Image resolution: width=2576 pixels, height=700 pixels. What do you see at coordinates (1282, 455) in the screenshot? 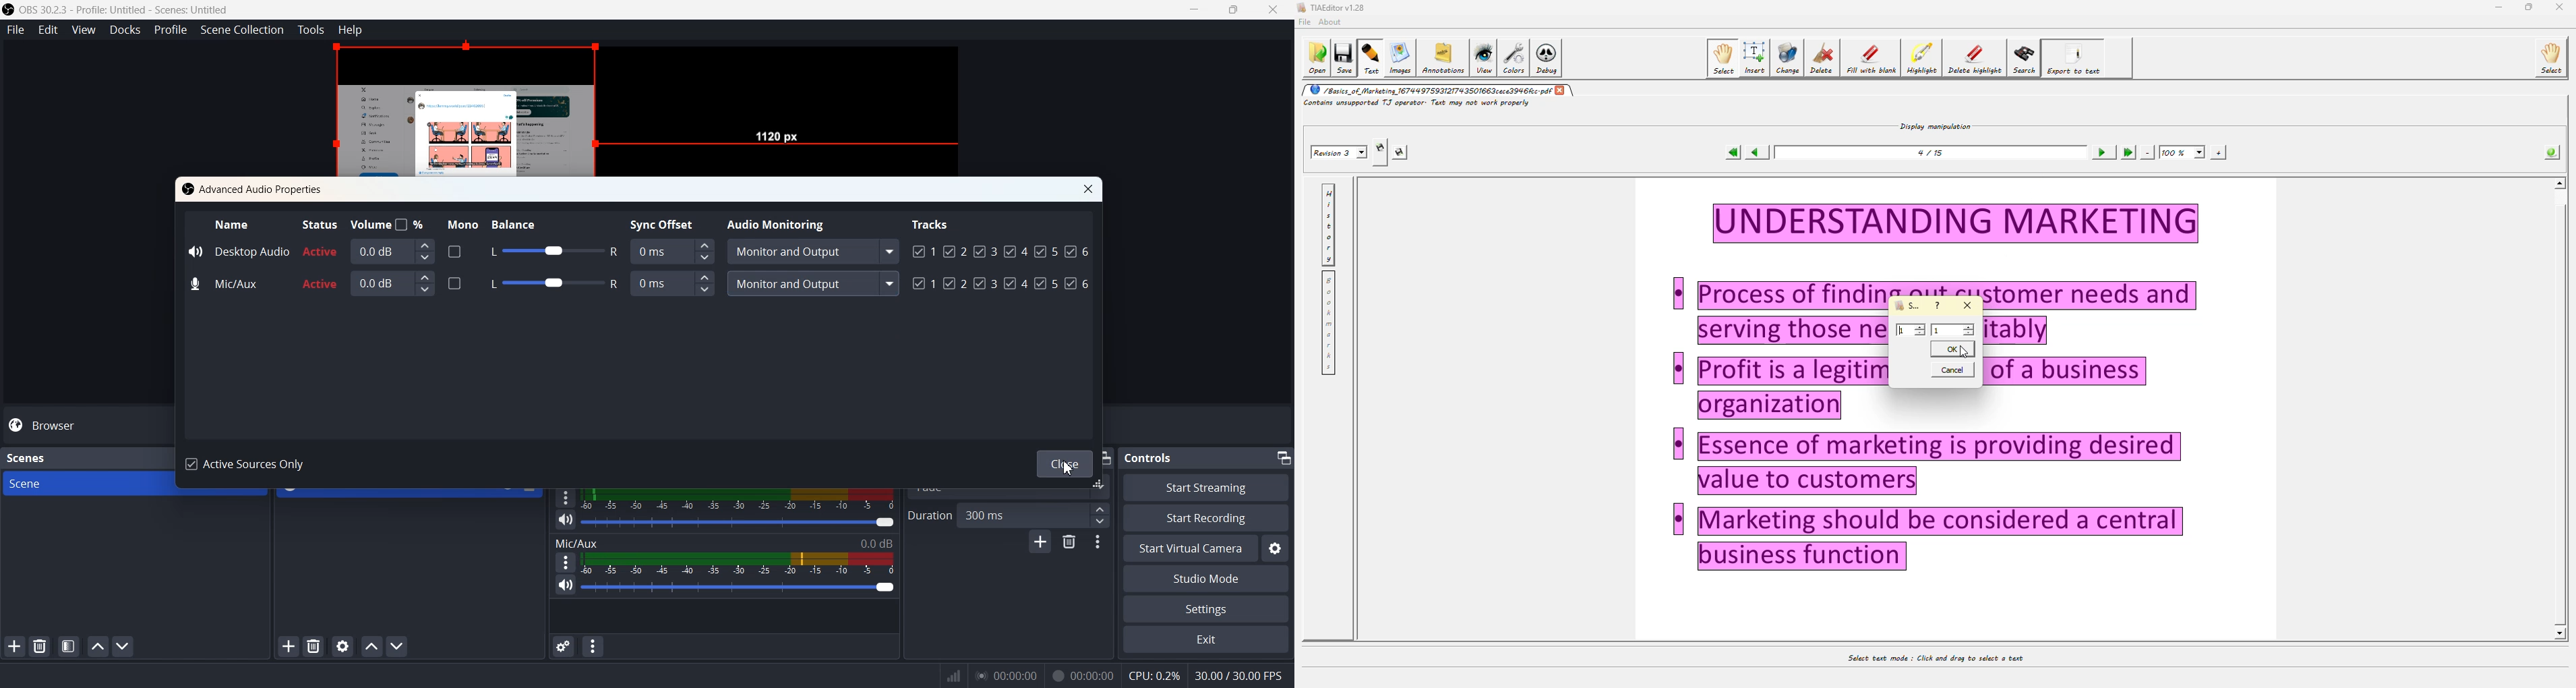
I see `Minimize` at bounding box center [1282, 455].